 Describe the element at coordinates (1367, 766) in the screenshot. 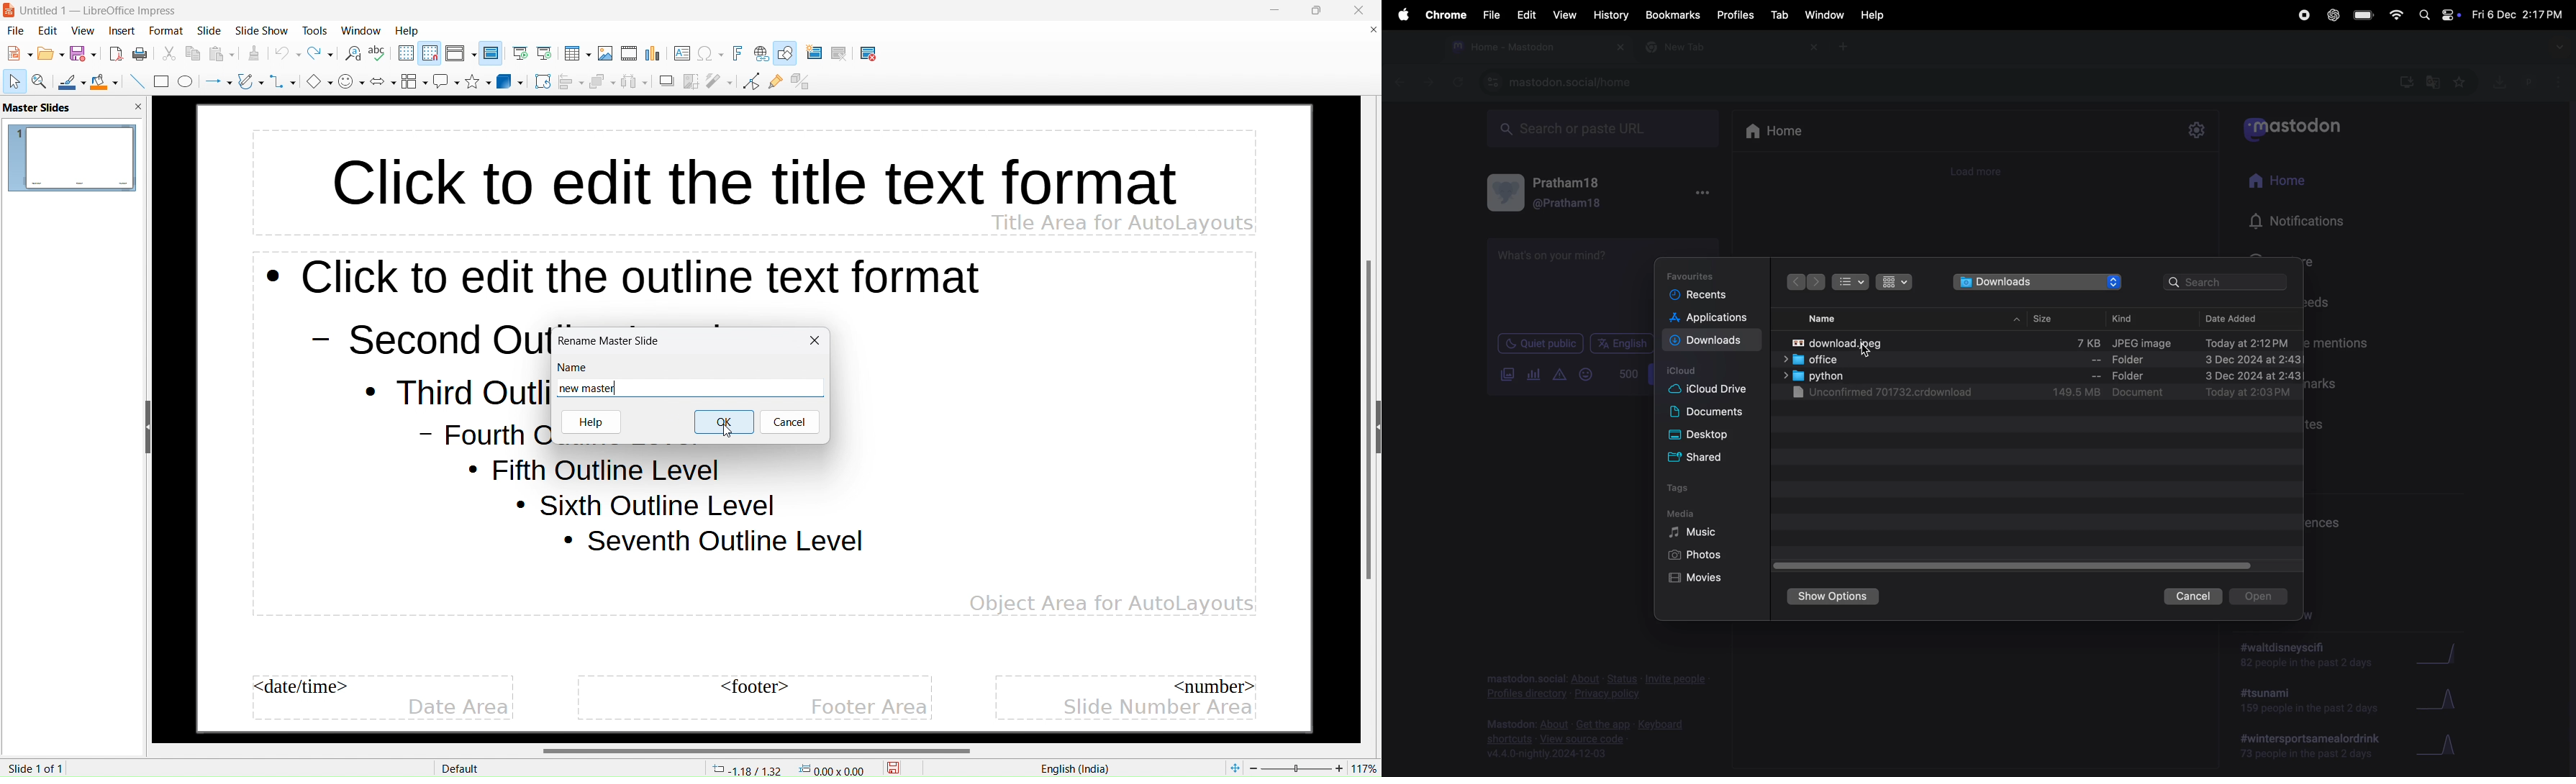

I see `zoom factor` at that location.